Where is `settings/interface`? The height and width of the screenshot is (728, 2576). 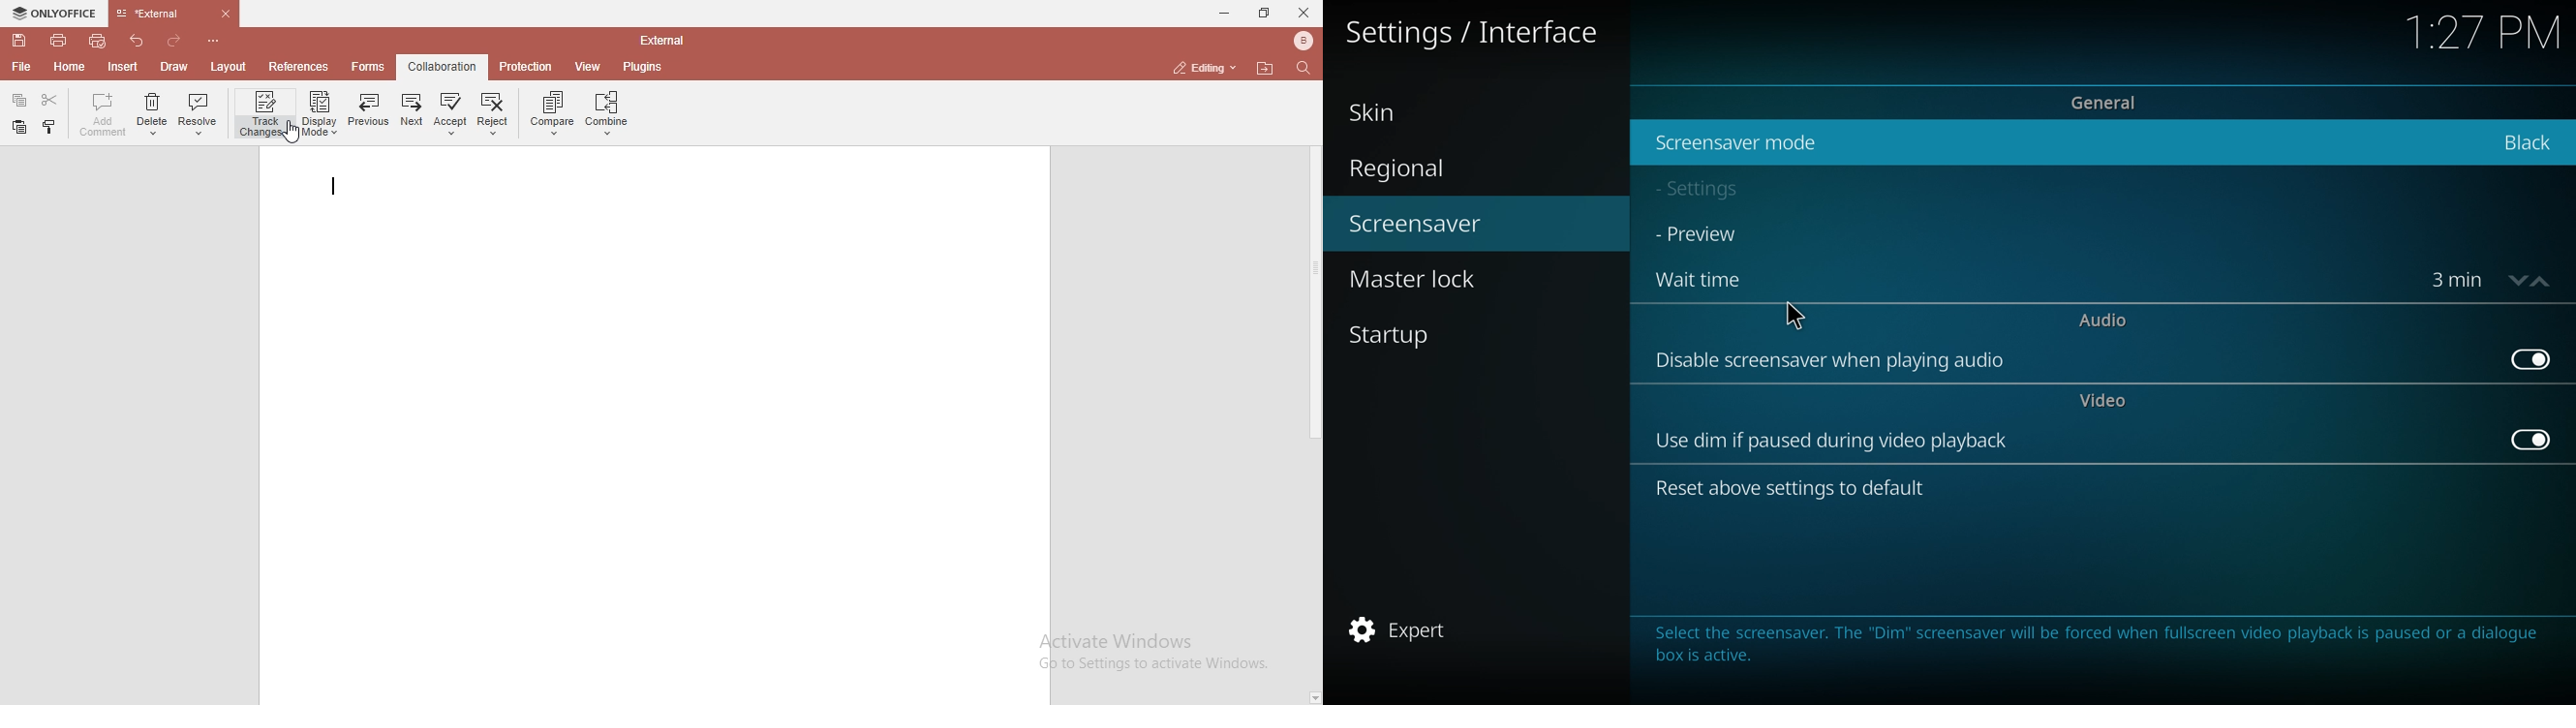
settings/interface is located at coordinates (1478, 30).